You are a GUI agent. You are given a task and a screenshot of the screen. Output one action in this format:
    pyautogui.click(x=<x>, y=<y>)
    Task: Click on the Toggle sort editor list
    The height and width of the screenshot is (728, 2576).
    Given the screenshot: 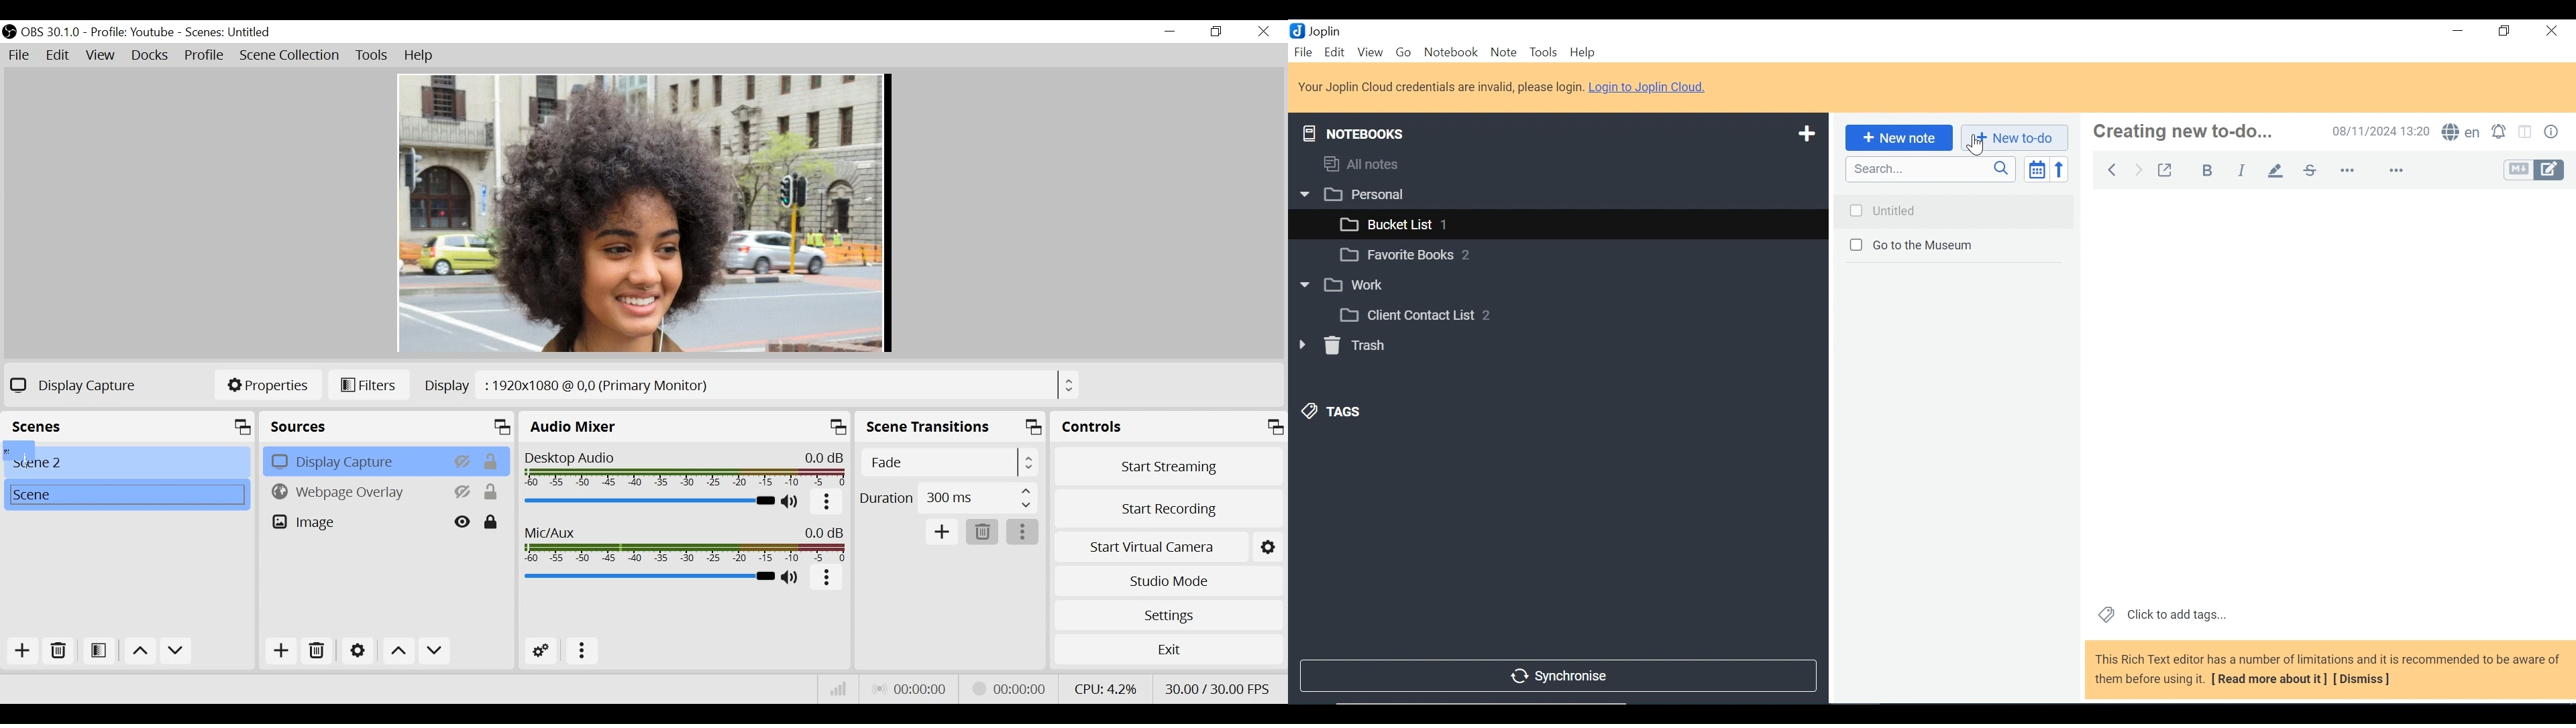 What is the action you would take?
    pyautogui.click(x=2035, y=169)
    